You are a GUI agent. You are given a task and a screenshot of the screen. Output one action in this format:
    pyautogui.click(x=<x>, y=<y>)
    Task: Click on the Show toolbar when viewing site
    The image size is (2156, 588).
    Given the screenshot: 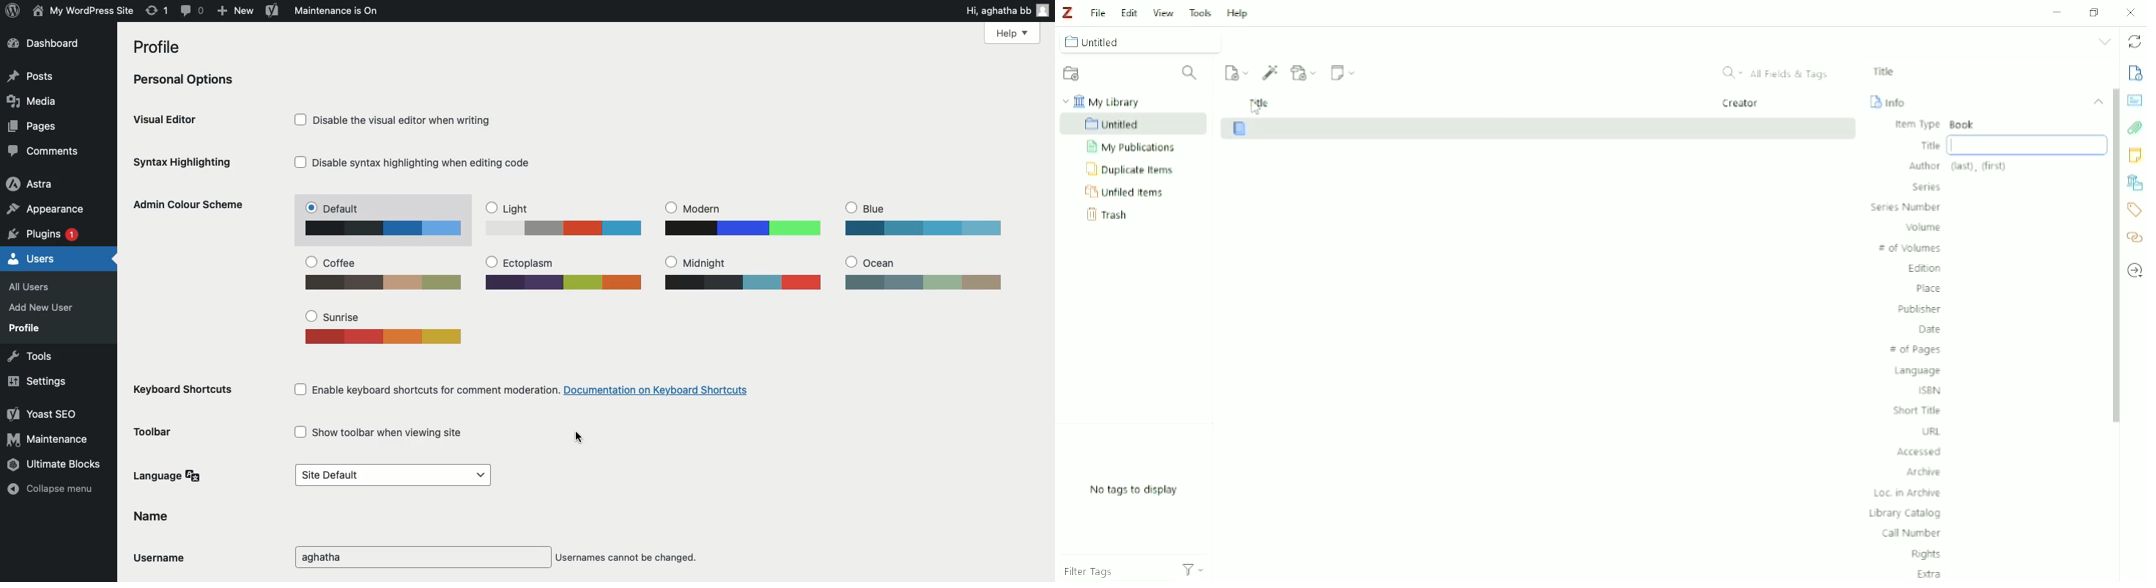 What is the action you would take?
    pyautogui.click(x=379, y=432)
    